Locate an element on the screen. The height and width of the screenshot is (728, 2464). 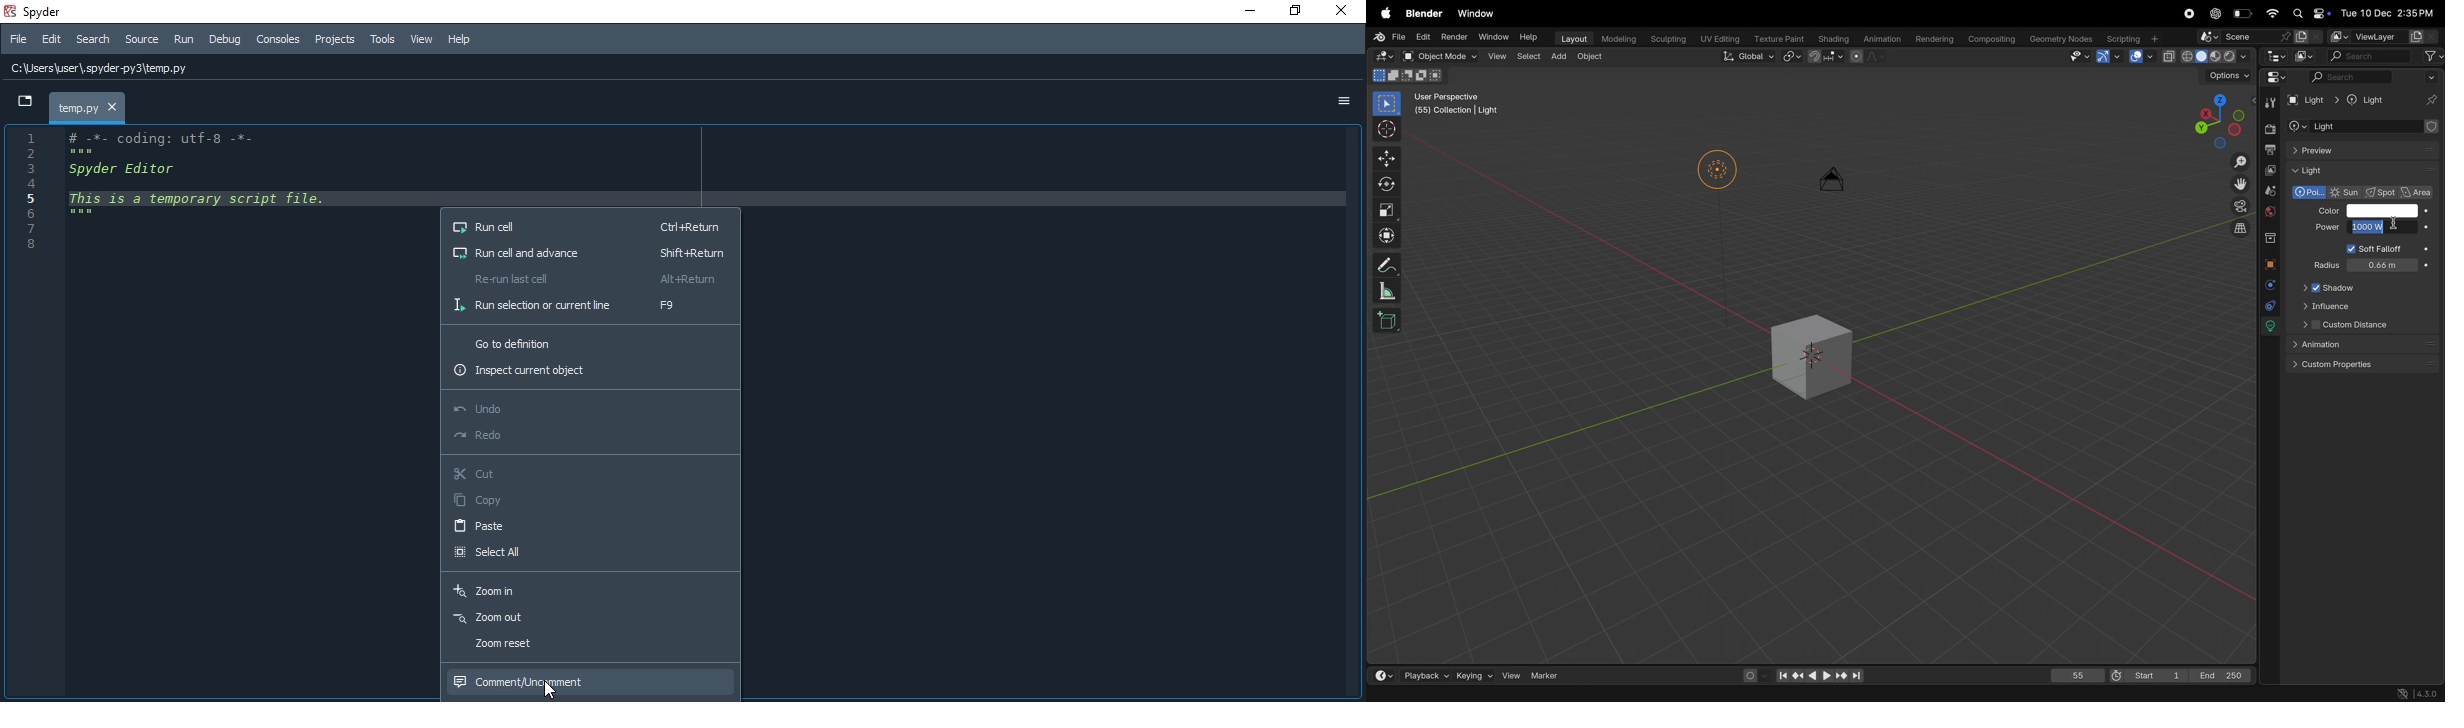
influence is located at coordinates (2352, 306).